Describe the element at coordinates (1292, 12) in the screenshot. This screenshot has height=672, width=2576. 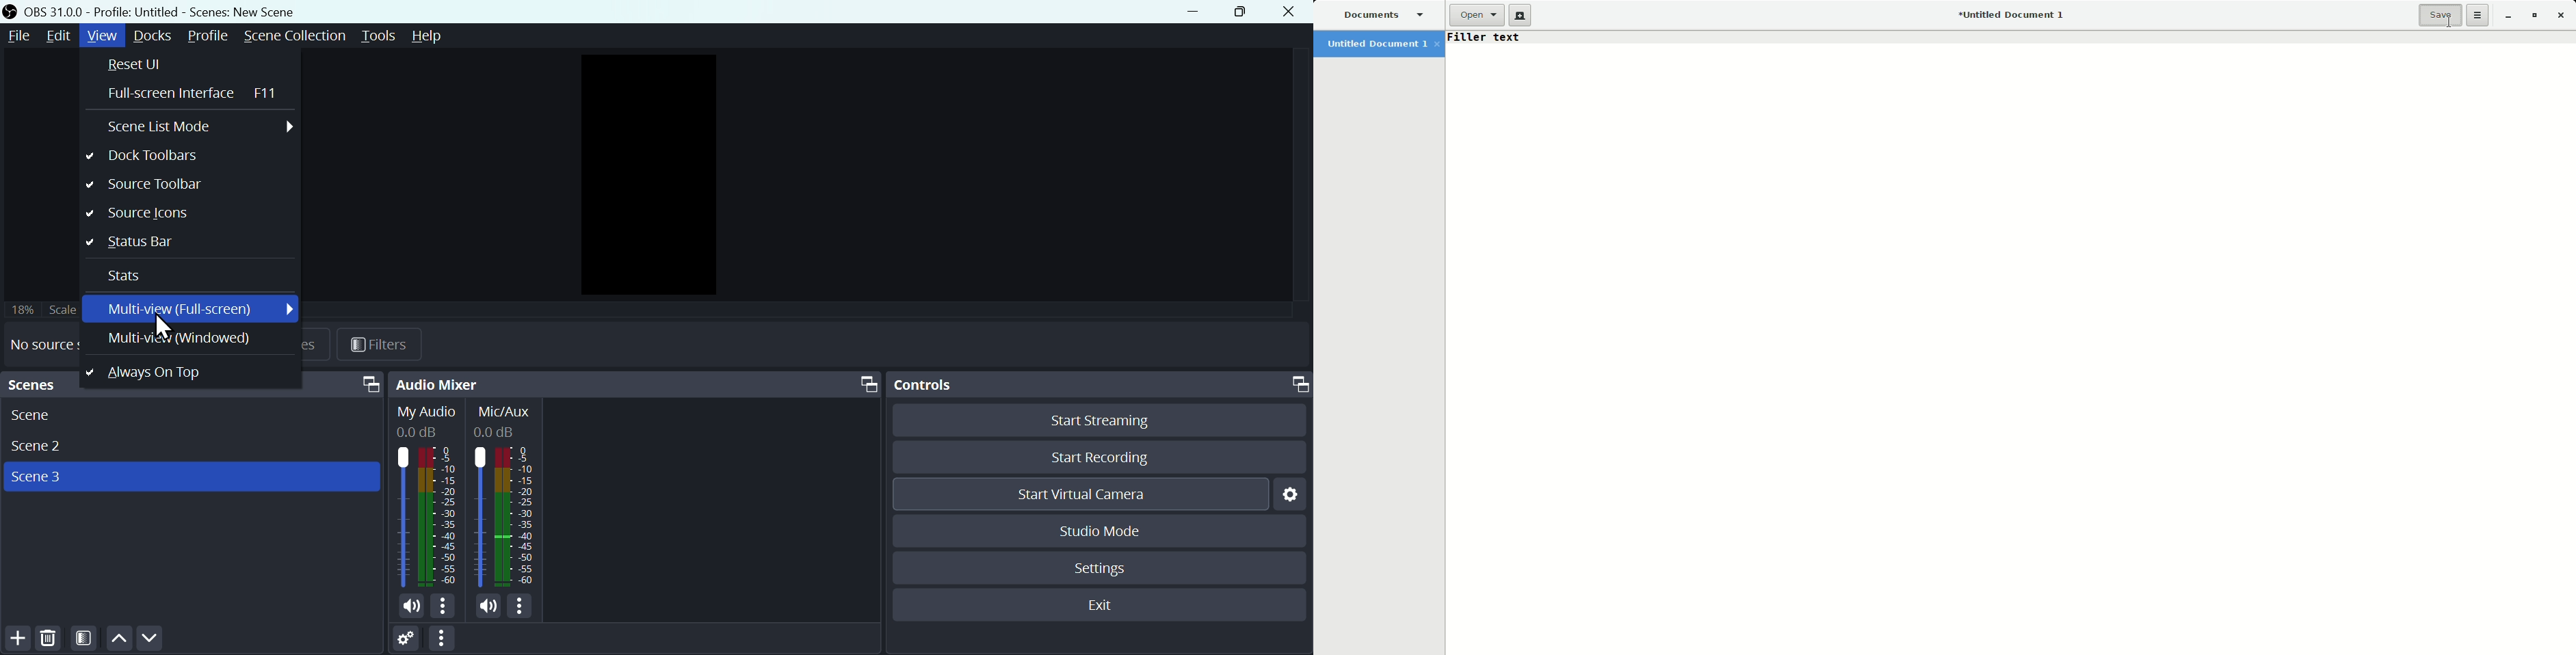
I see `Close` at that location.